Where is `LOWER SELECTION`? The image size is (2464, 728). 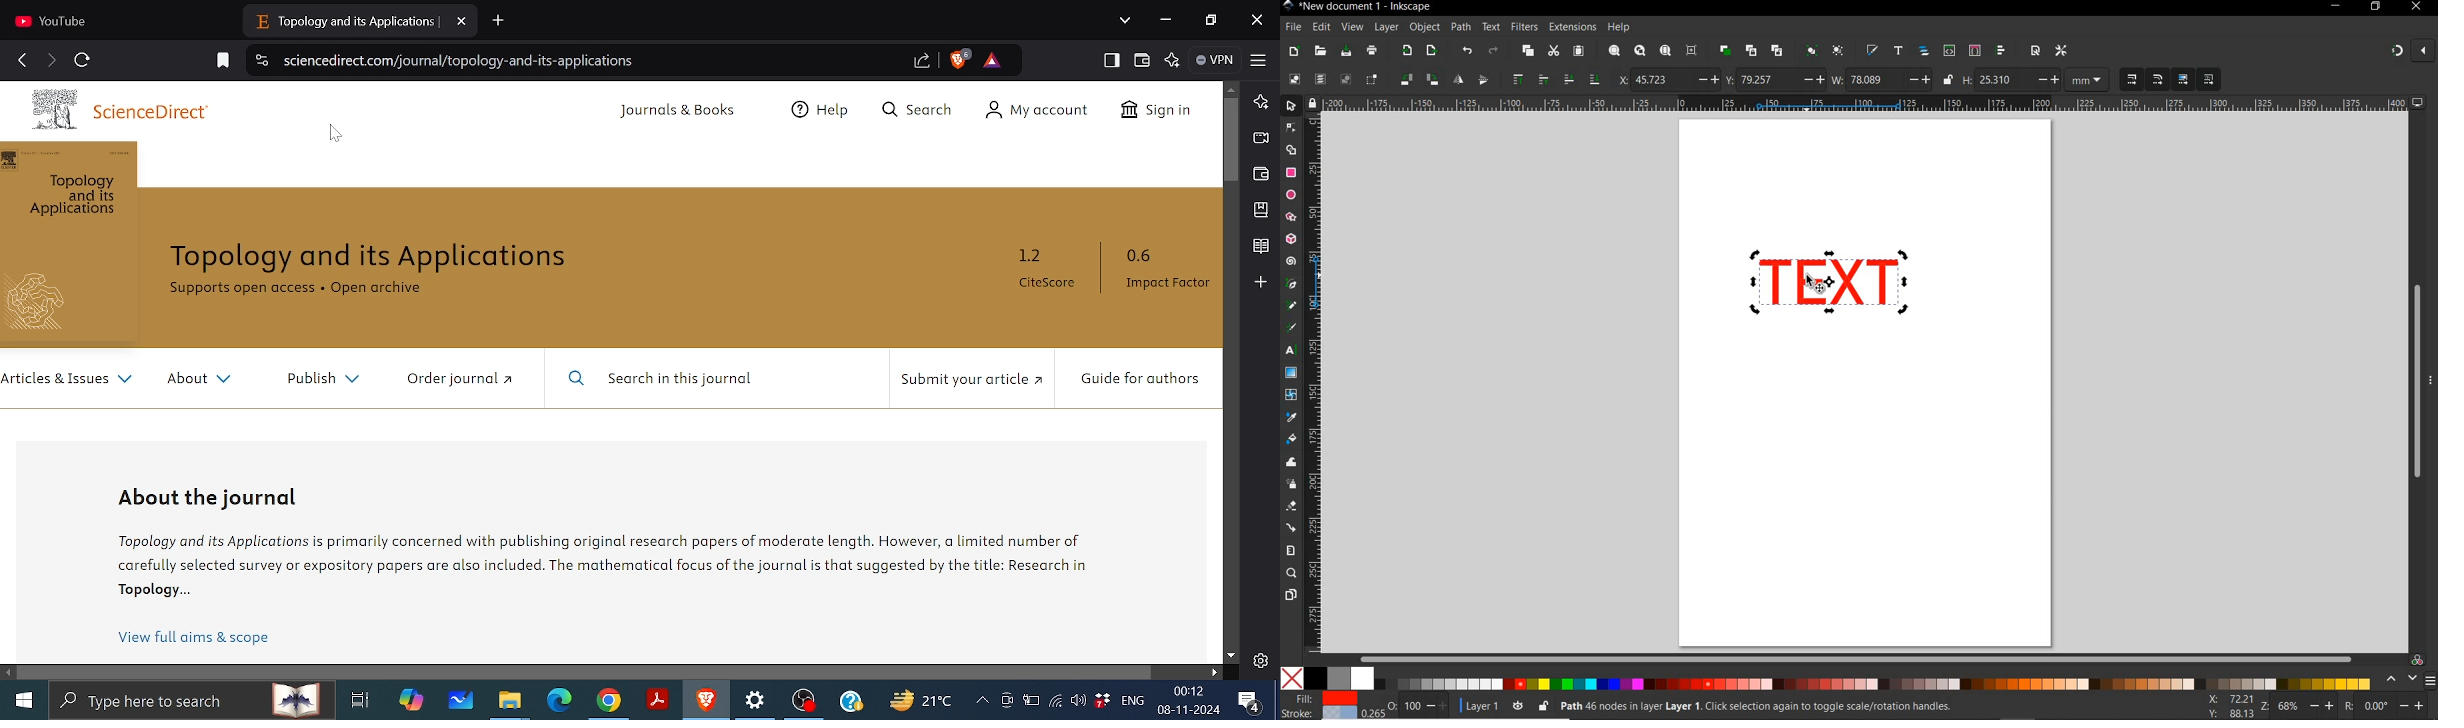
LOWER SELECTION is located at coordinates (1580, 79).